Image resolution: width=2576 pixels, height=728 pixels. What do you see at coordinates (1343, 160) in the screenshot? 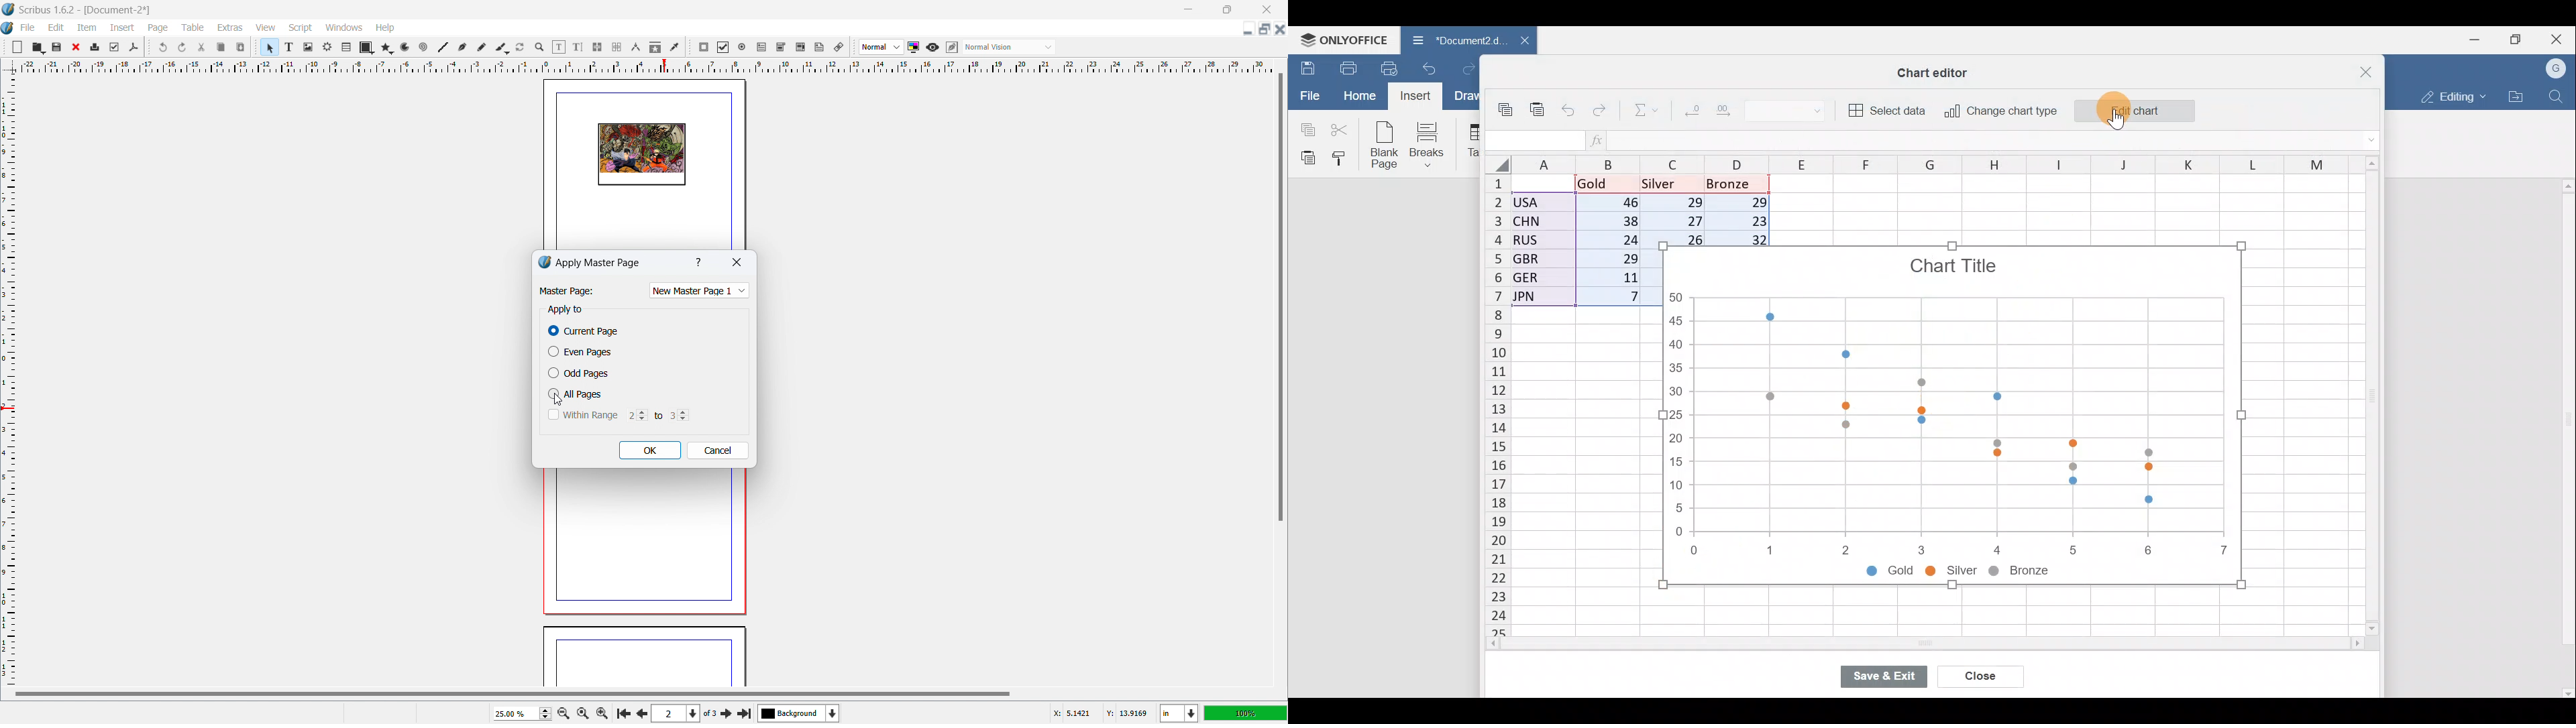
I see `Copy style` at bounding box center [1343, 160].